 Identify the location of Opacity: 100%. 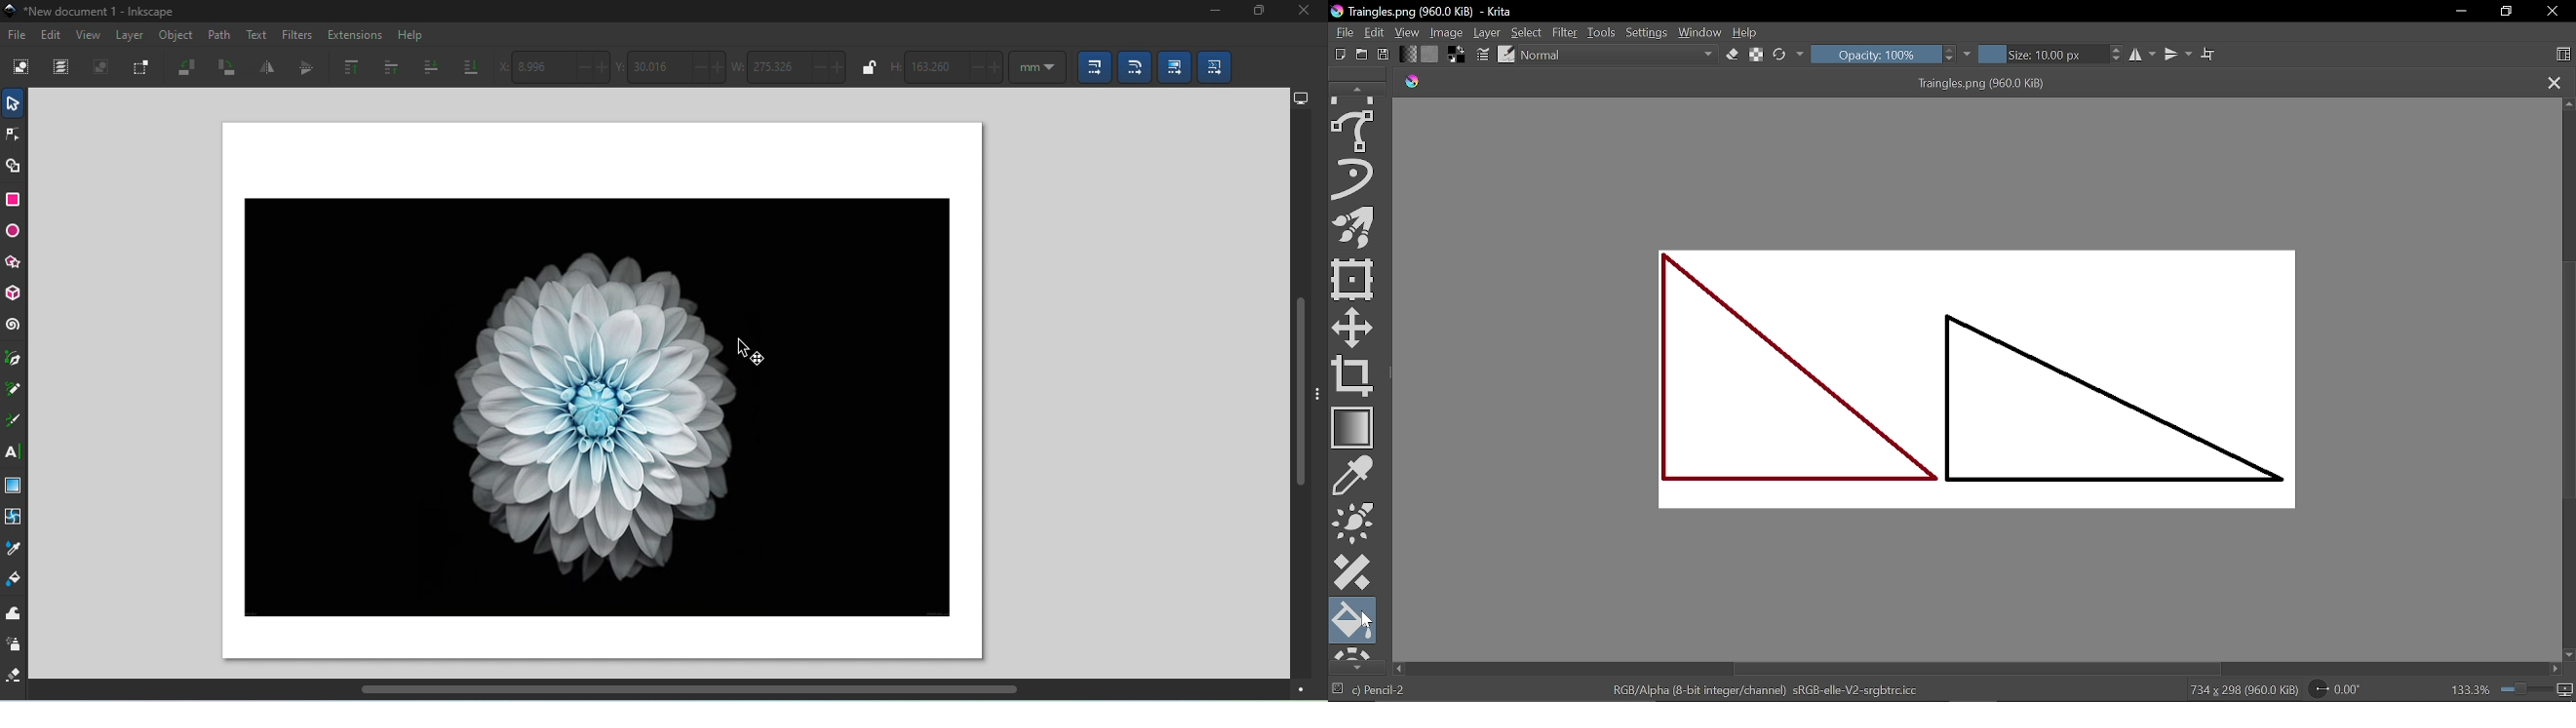
(1884, 56).